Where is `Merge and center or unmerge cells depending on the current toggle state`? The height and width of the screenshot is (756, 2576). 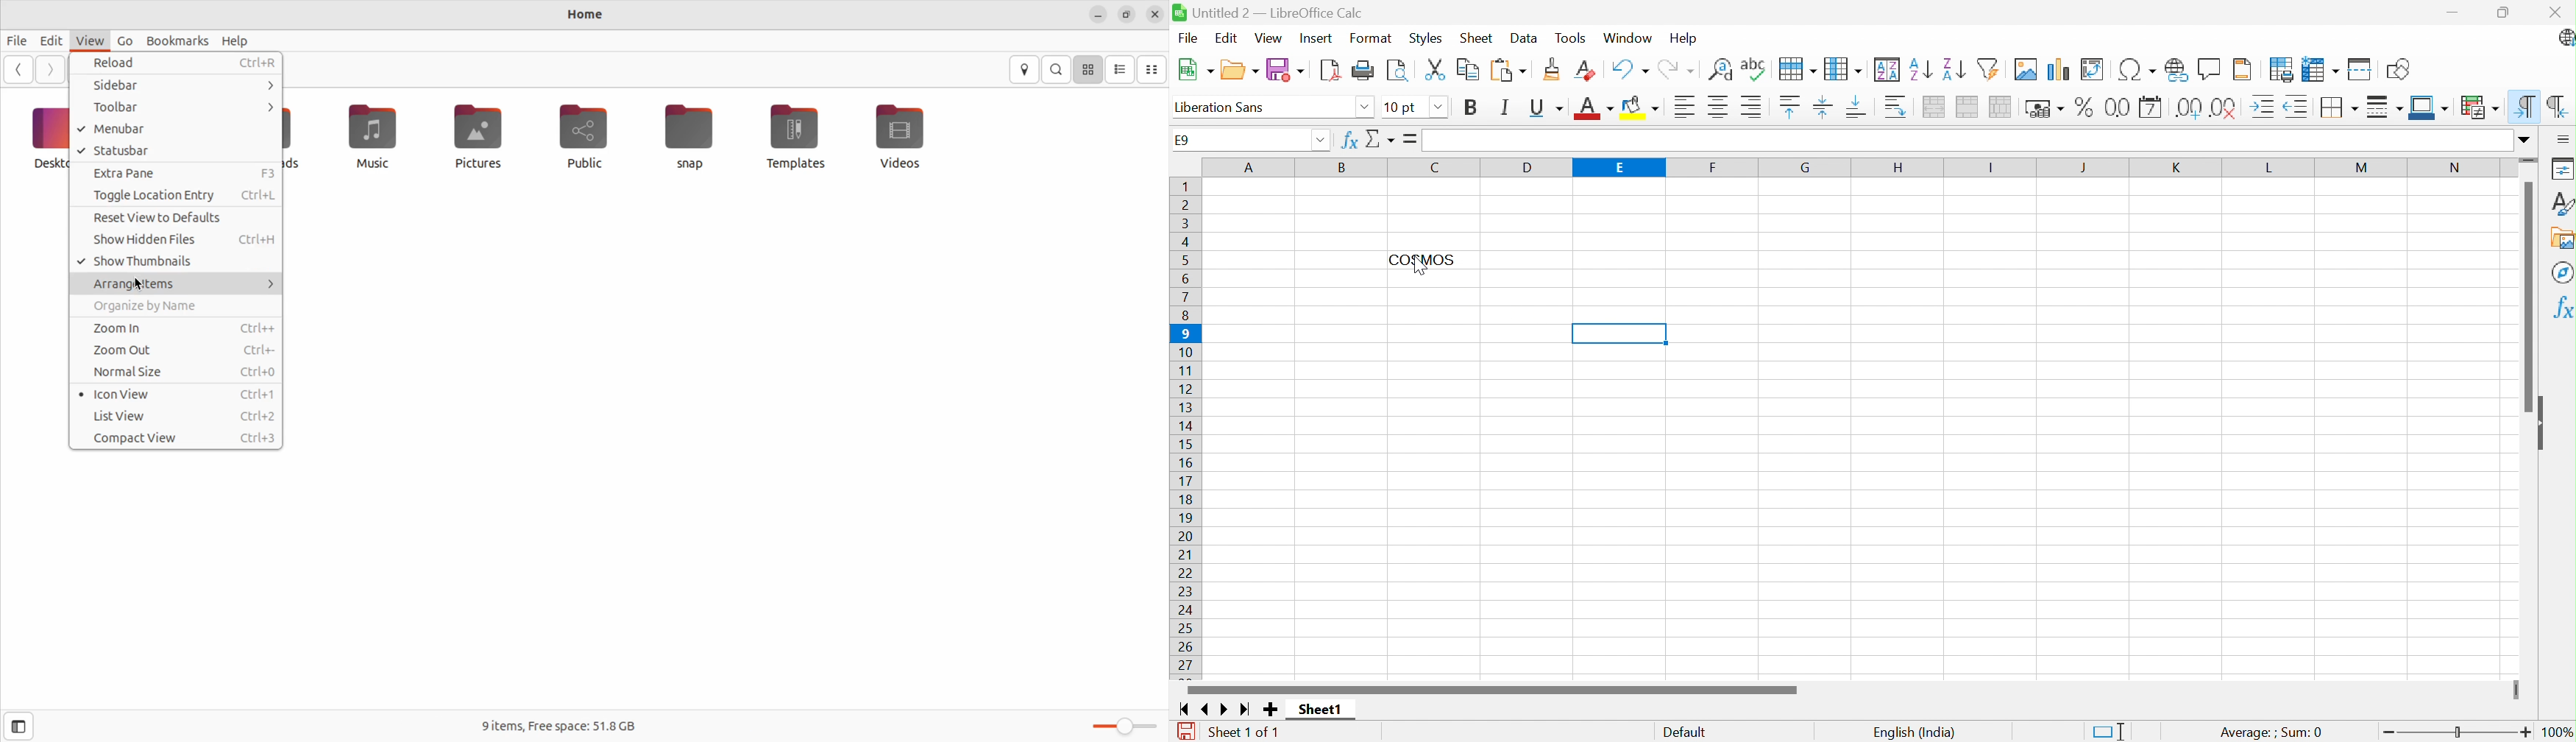 Merge and center or unmerge cells depending on the current toggle state is located at coordinates (1932, 108).